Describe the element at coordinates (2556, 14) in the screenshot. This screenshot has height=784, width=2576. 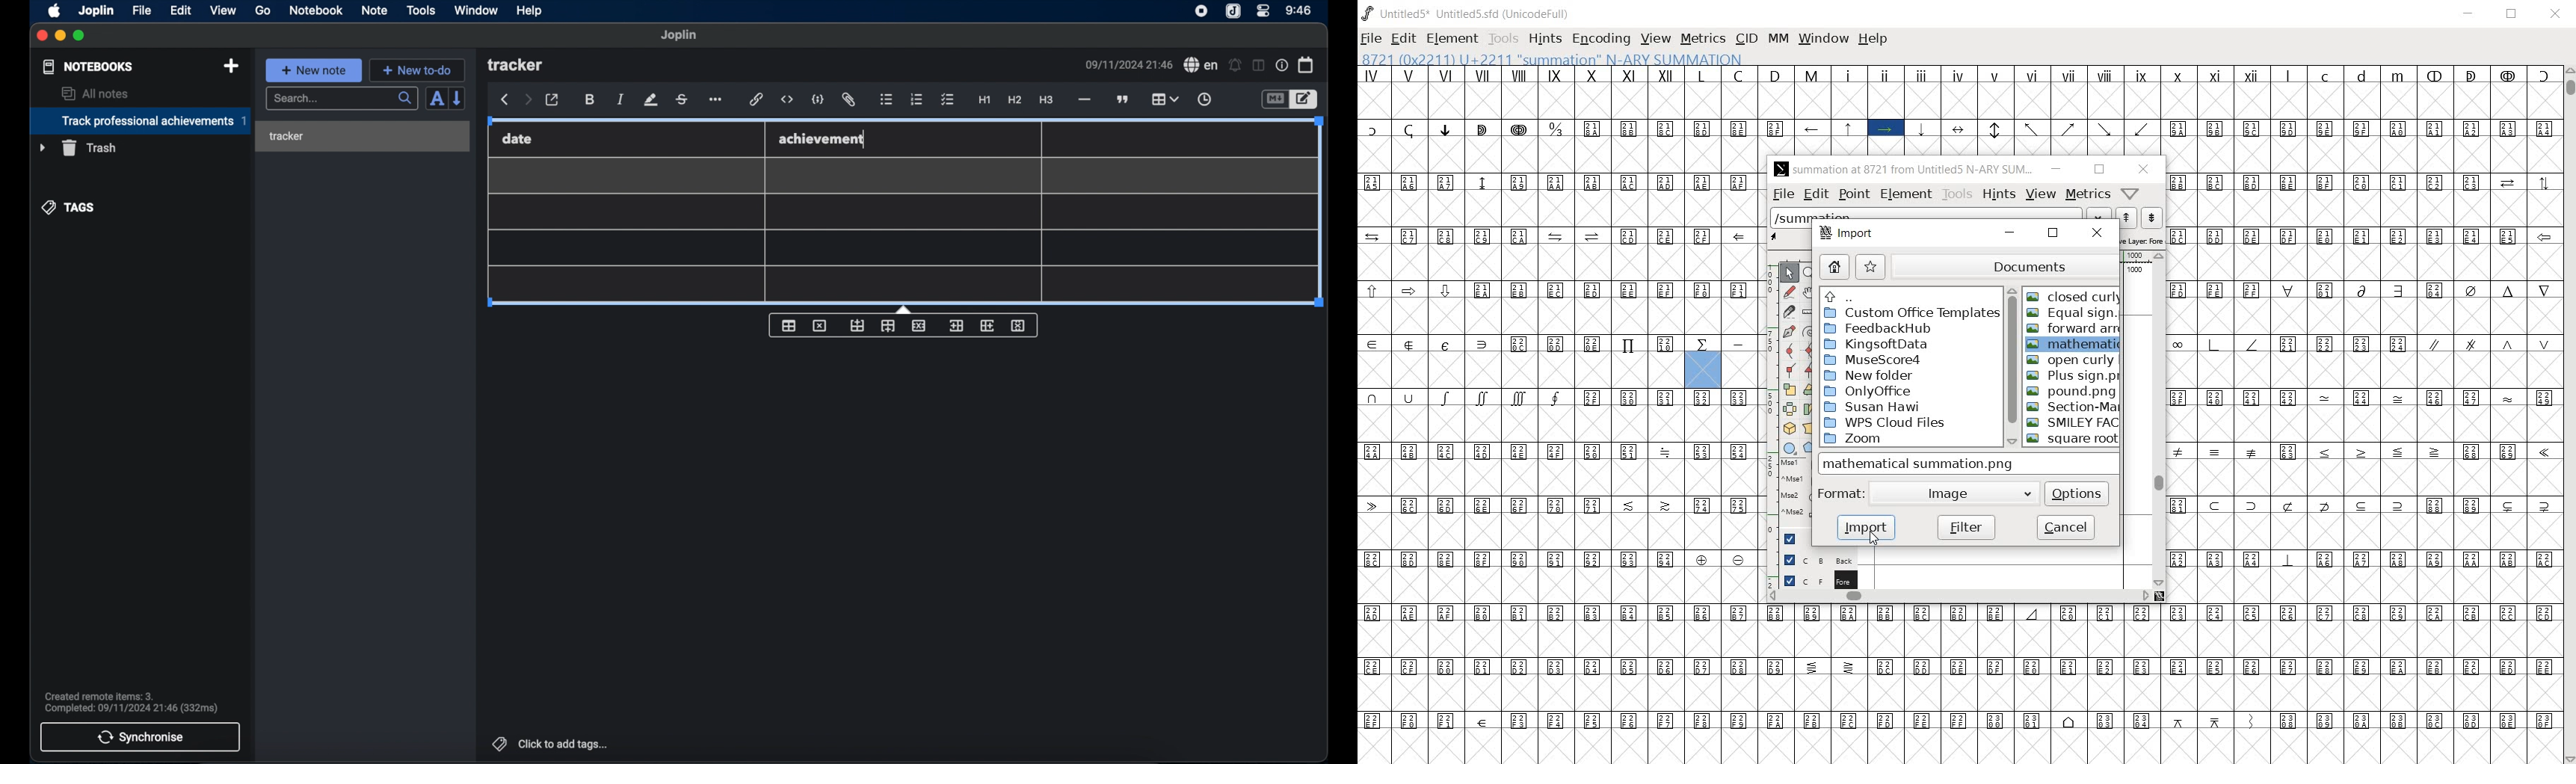
I see `CLOSE` at that location.